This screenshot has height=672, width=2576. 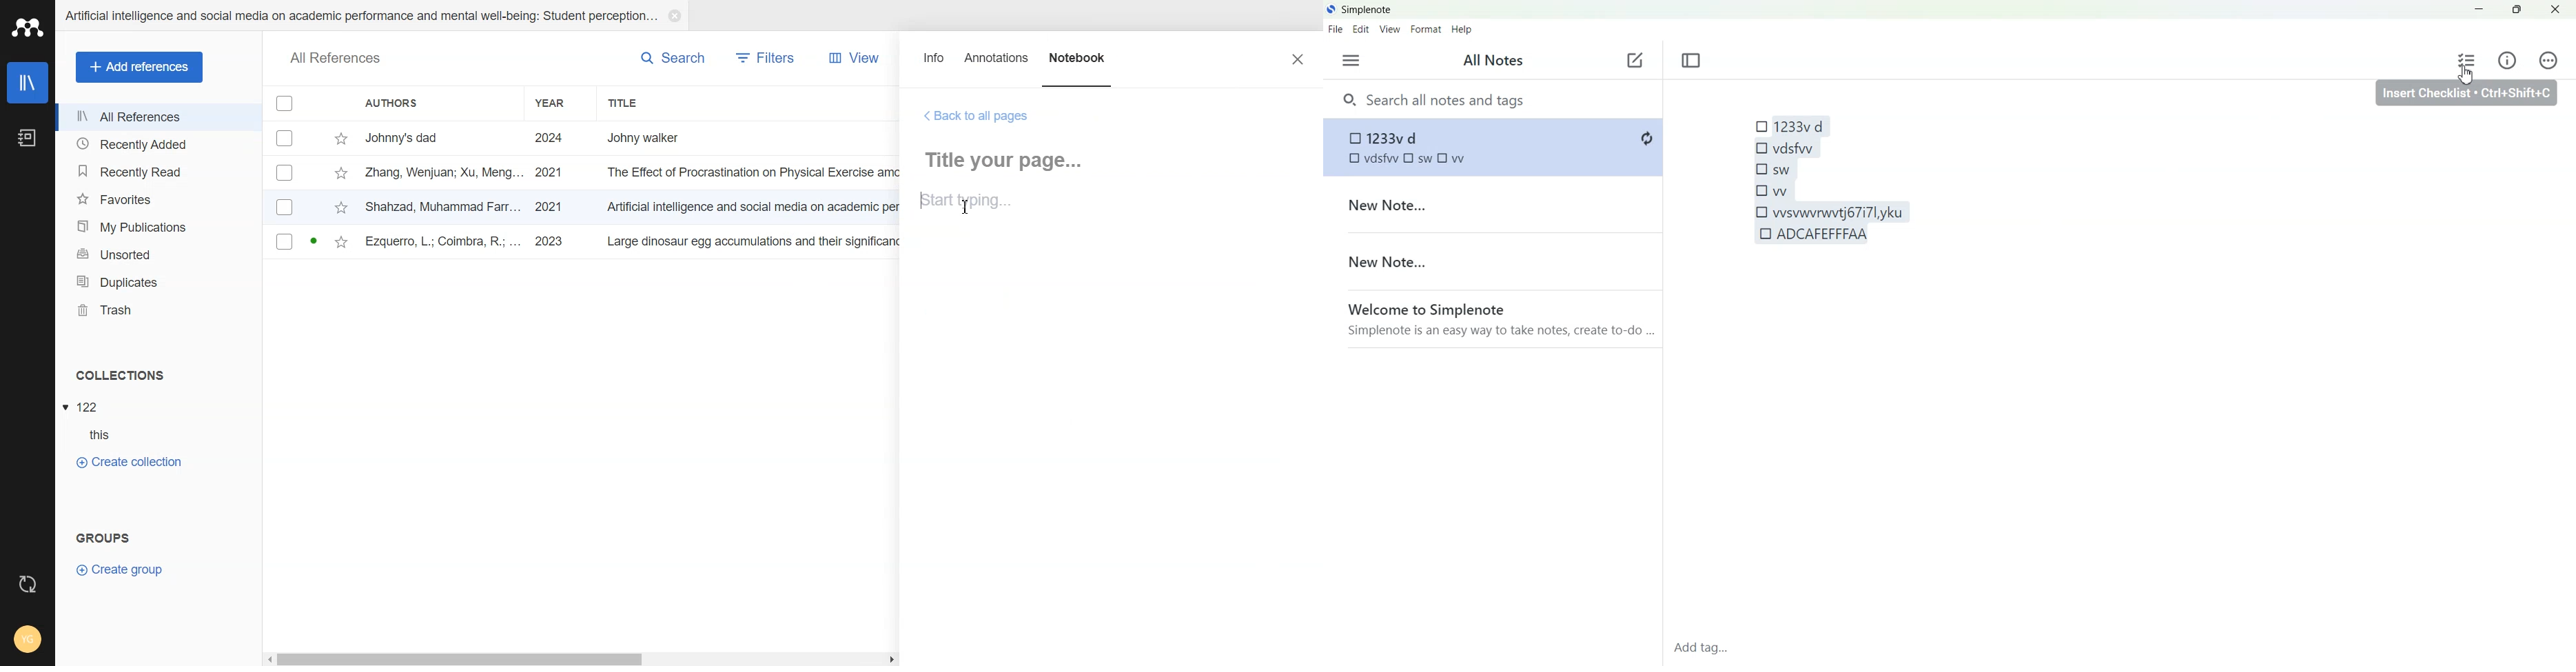 I want to click on Trash, so click(x=159, y=310).